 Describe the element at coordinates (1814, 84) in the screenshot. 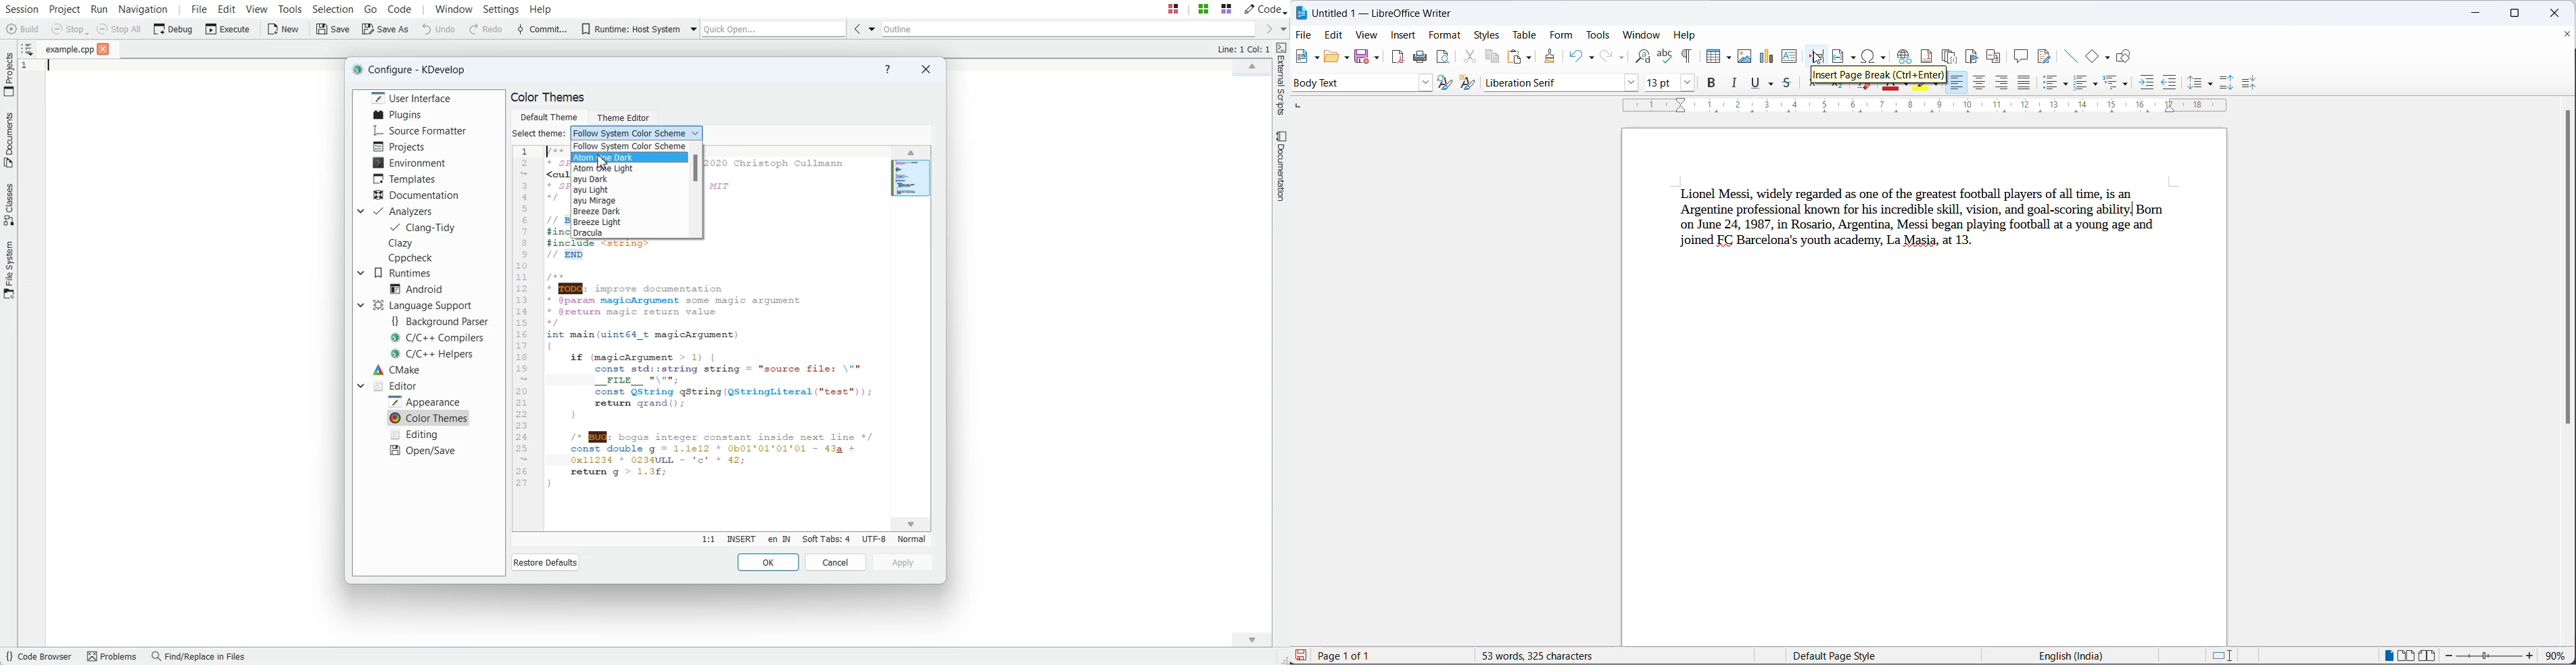

I see `superscript` at that location.